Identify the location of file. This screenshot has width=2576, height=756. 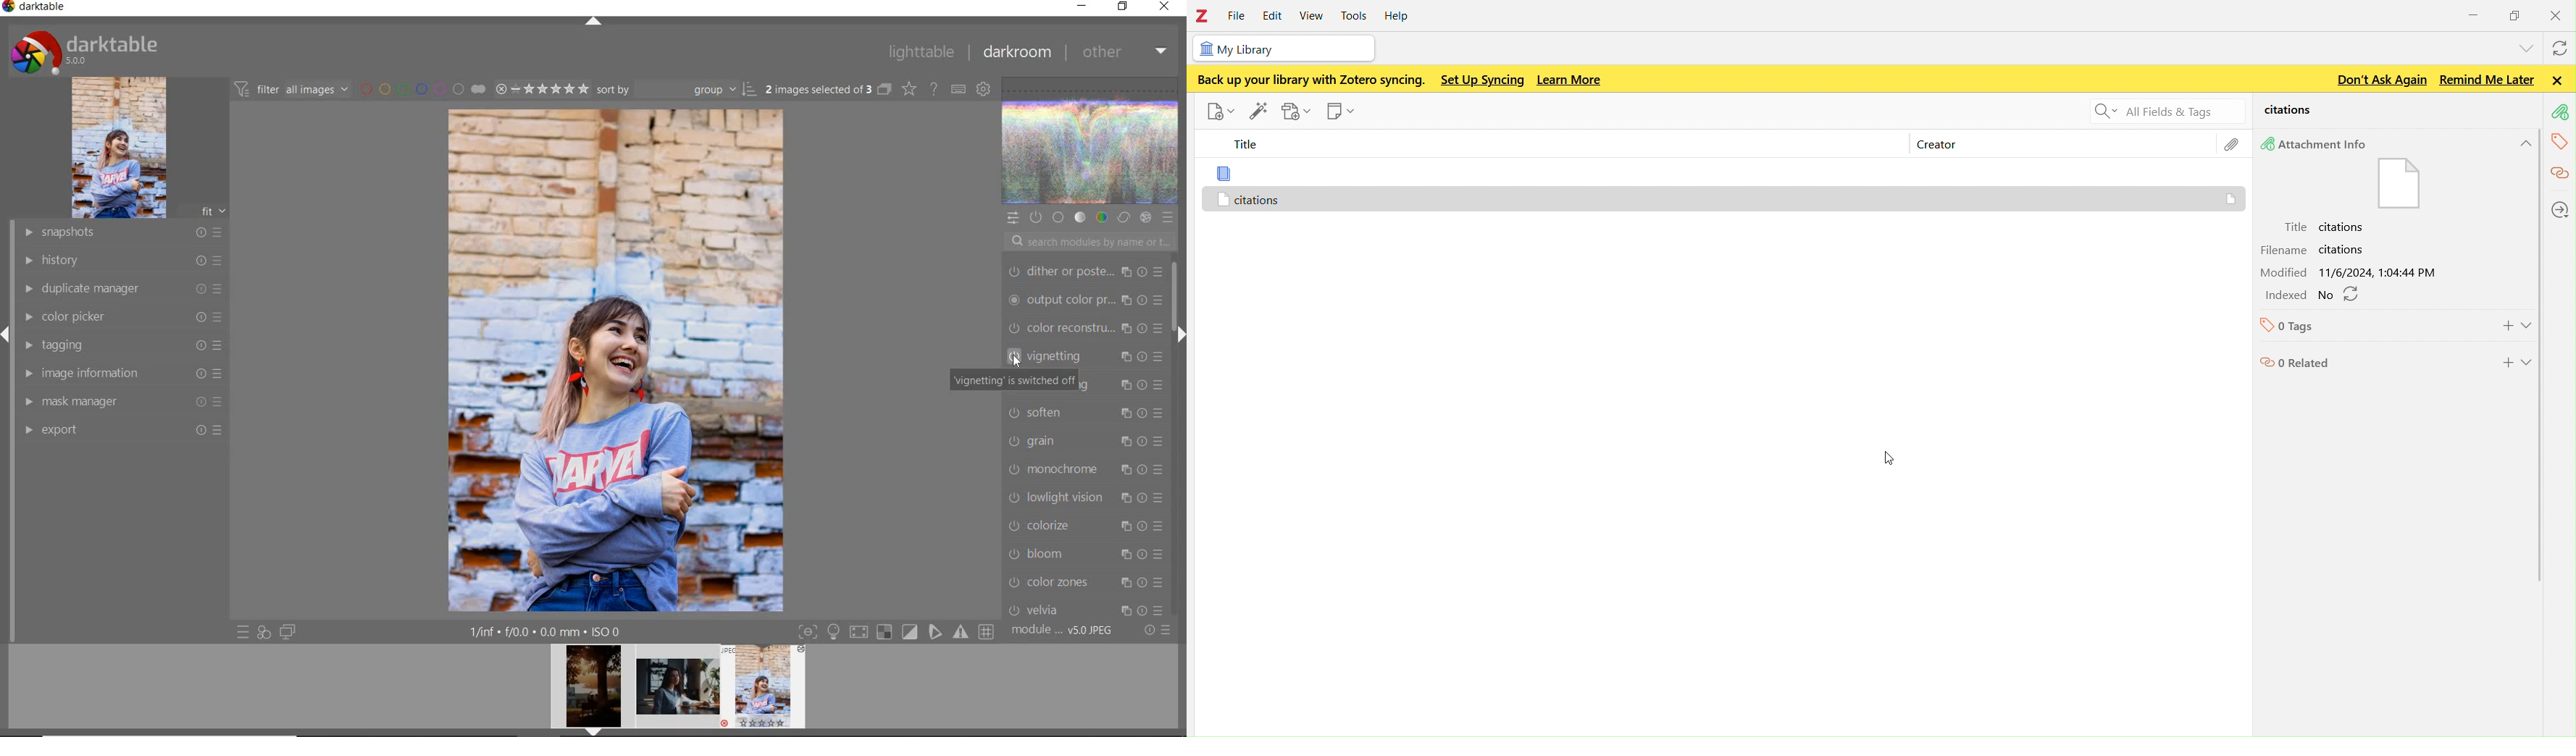
(1237, 15).